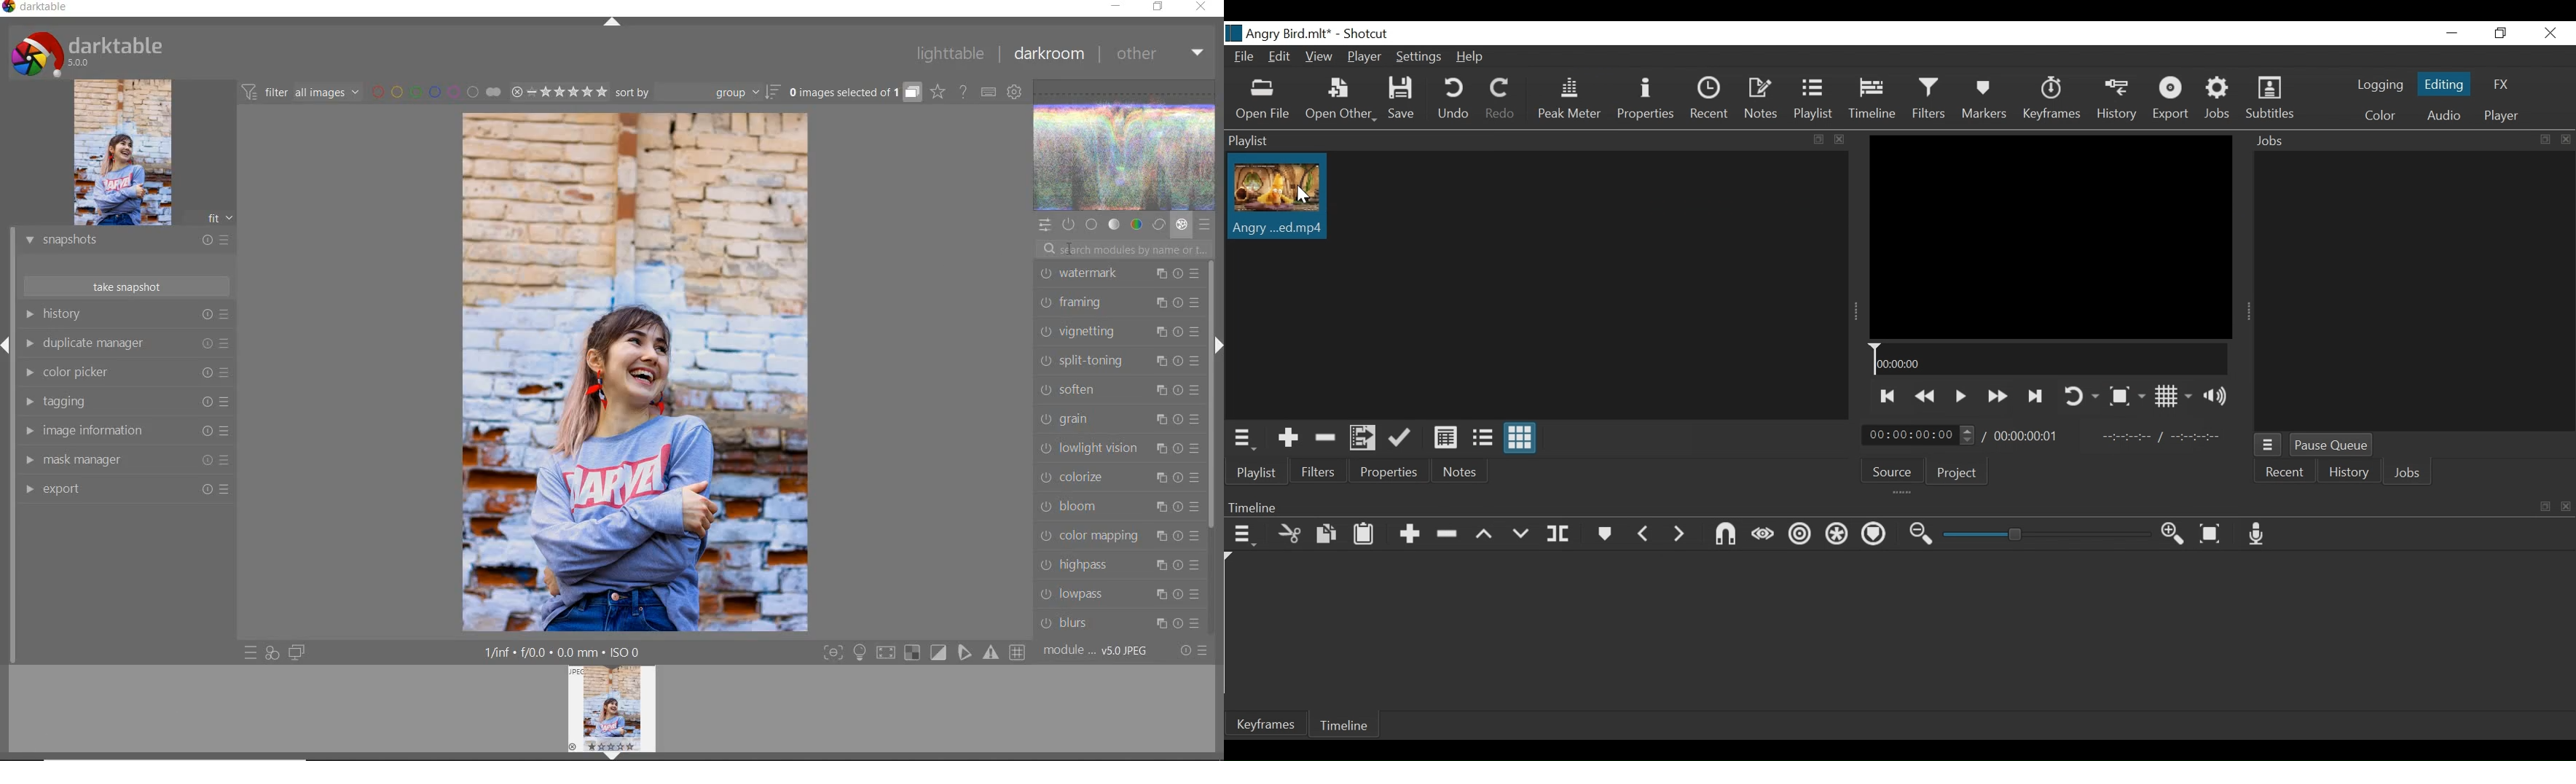 This screenshot has height=784, width=2576. What do you see at coordinates (2215, 395) in the screenshot?
I see `Show volume control` at bounding box center [2215, 395].